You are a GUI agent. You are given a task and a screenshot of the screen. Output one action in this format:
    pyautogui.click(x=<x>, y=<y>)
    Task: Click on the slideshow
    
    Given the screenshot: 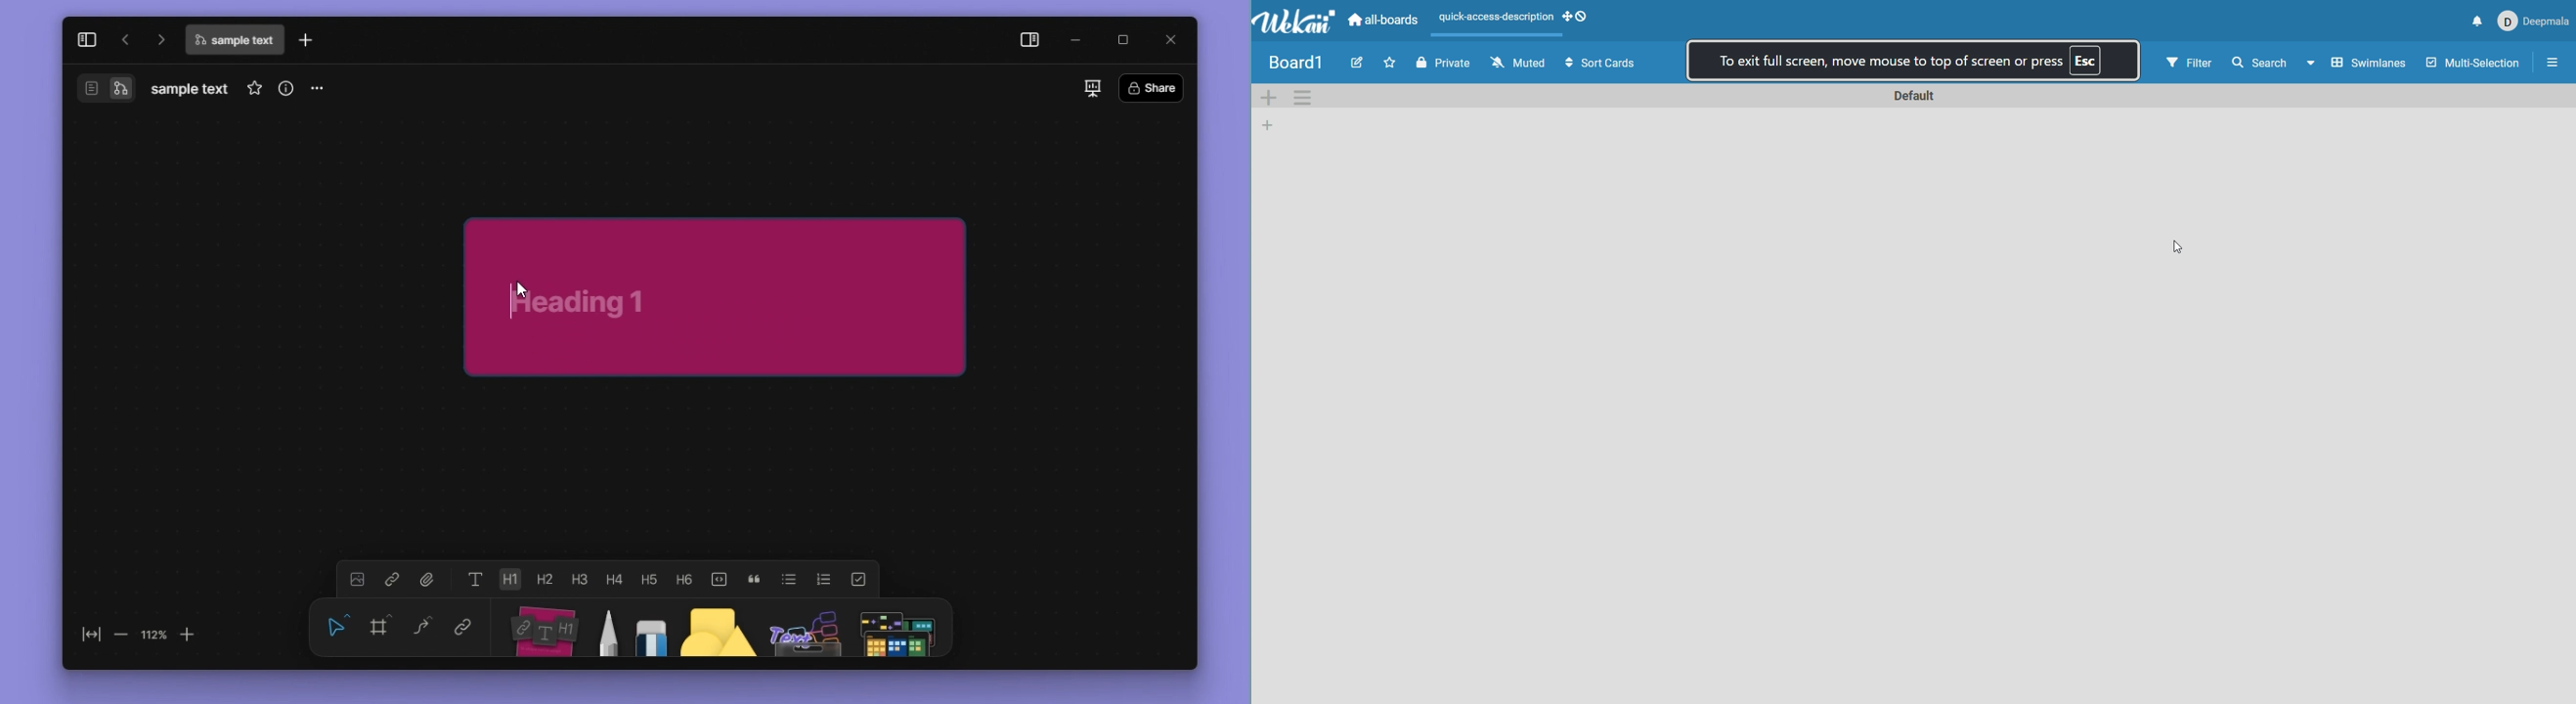 What is the action you would take?
    pyautogui.click(x=1093, y=88)
    